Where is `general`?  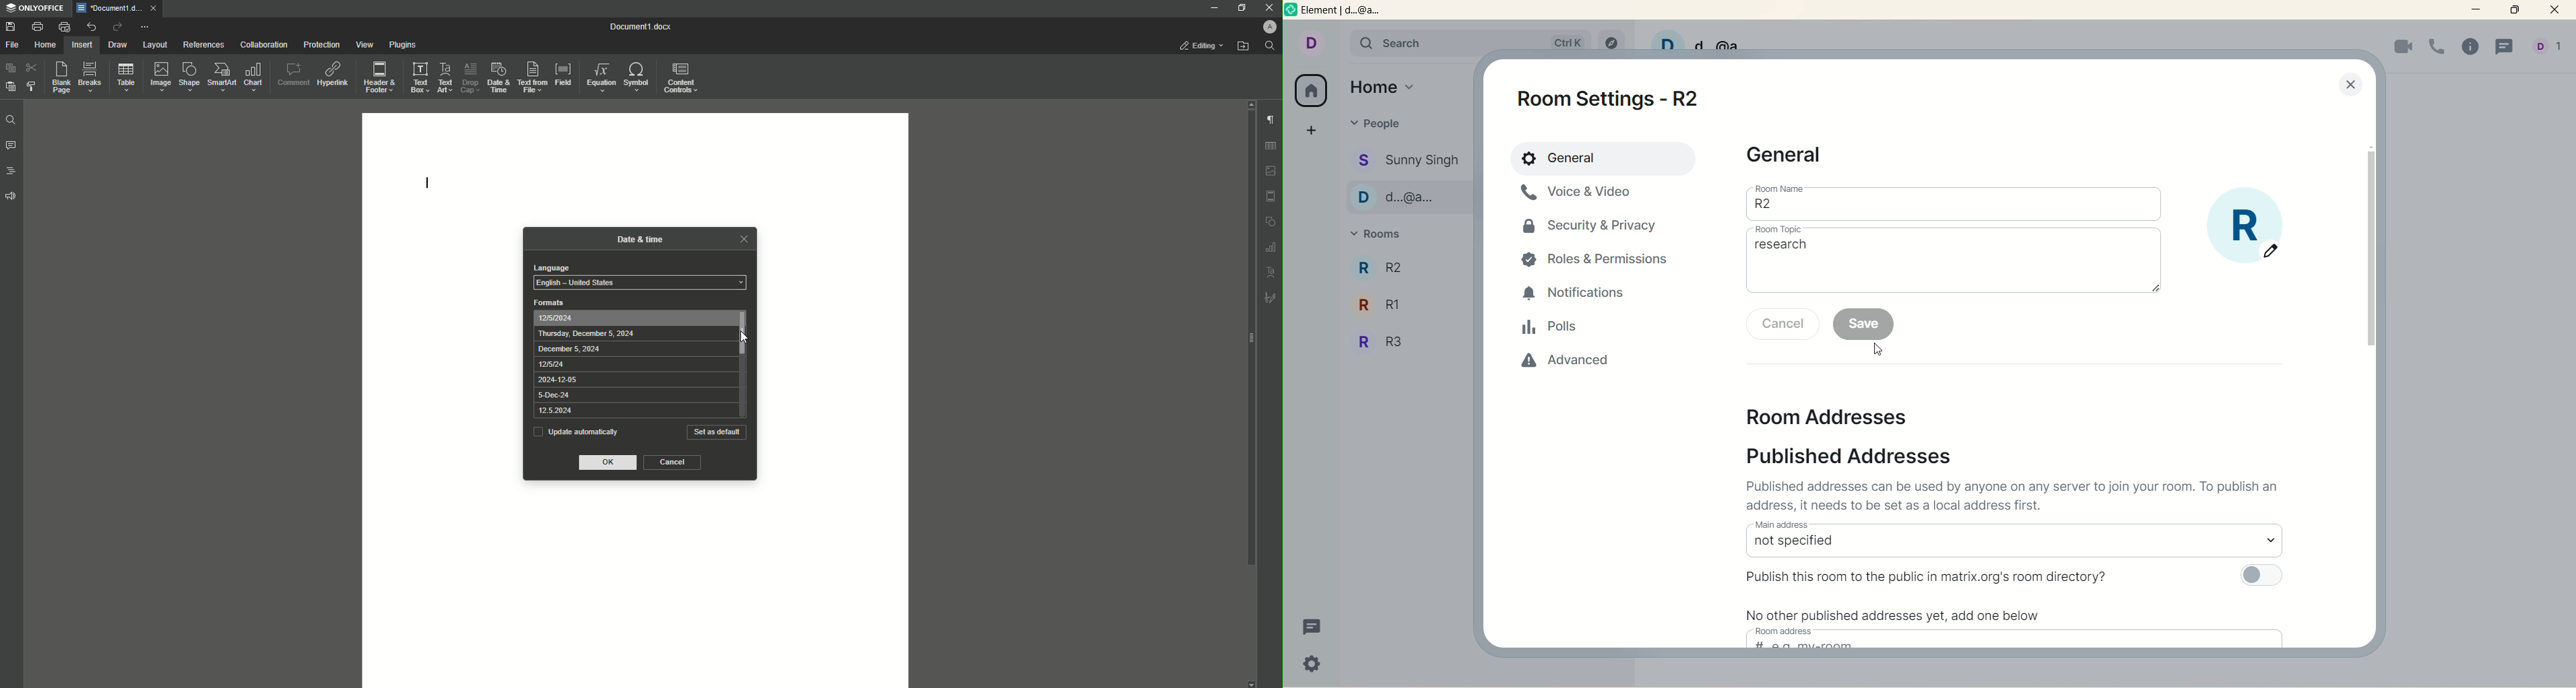 general is located at coordinates (1789, 156).